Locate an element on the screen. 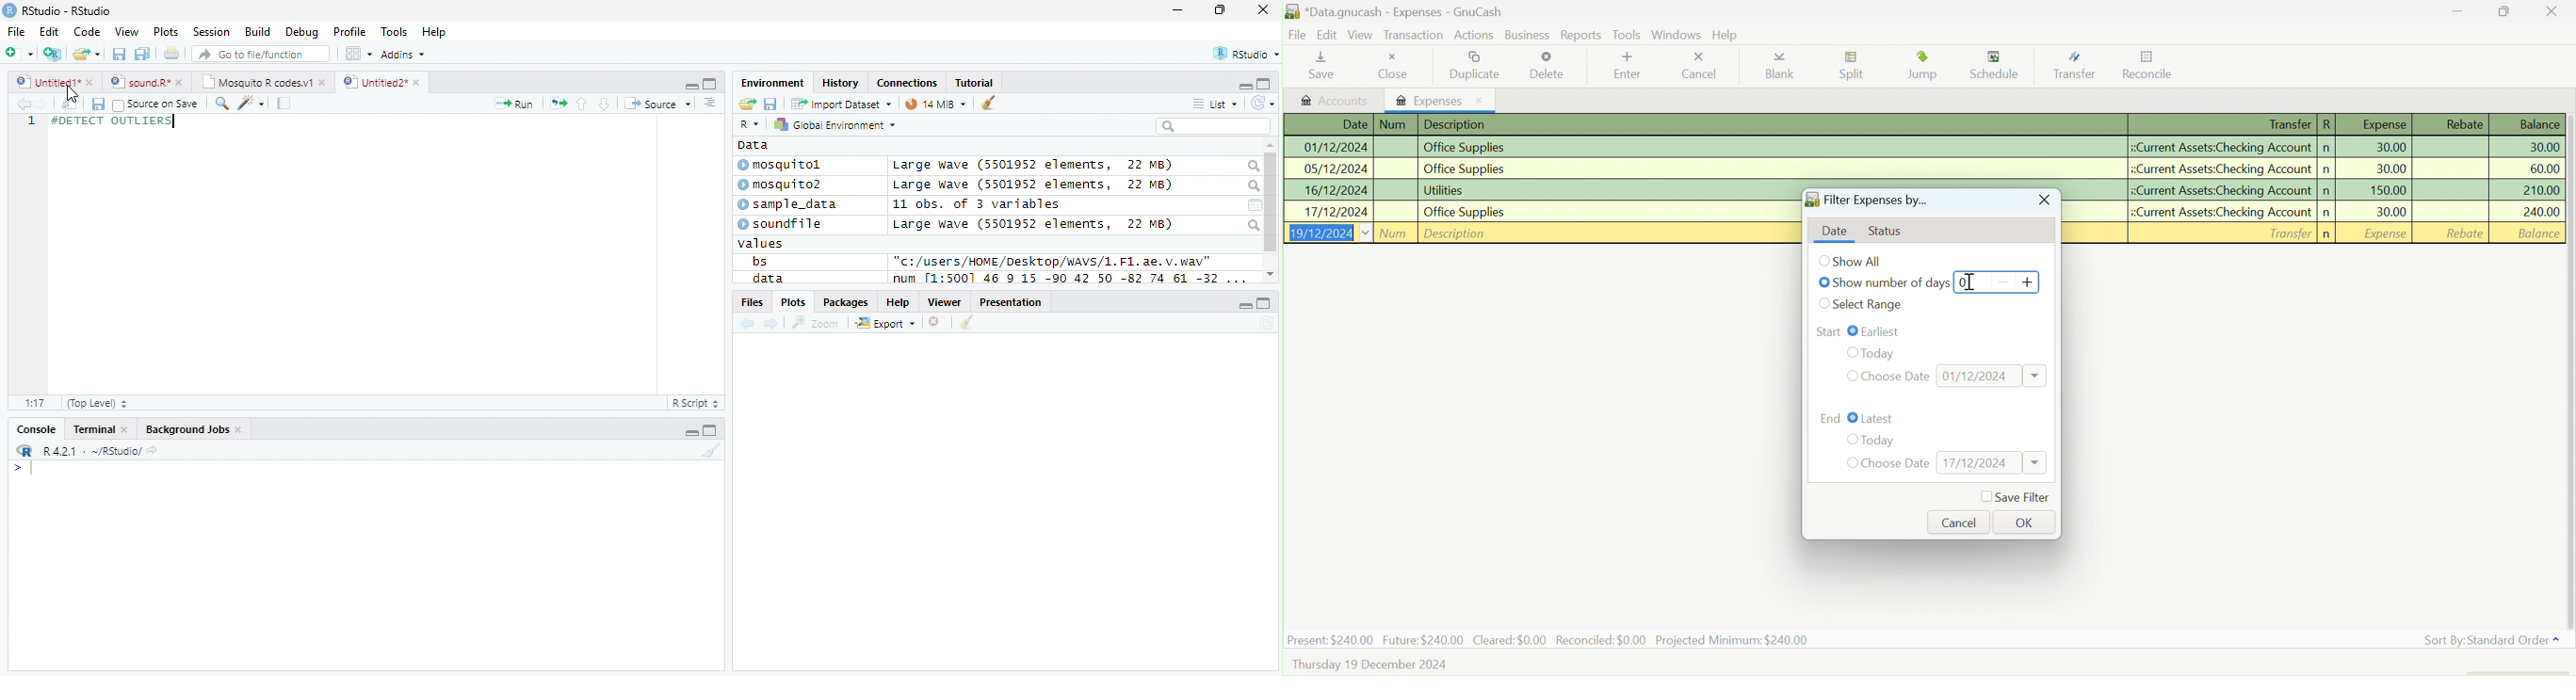 The width and height of the screenshot is (2576, 700). full screen is located at coordinates (710, 429).